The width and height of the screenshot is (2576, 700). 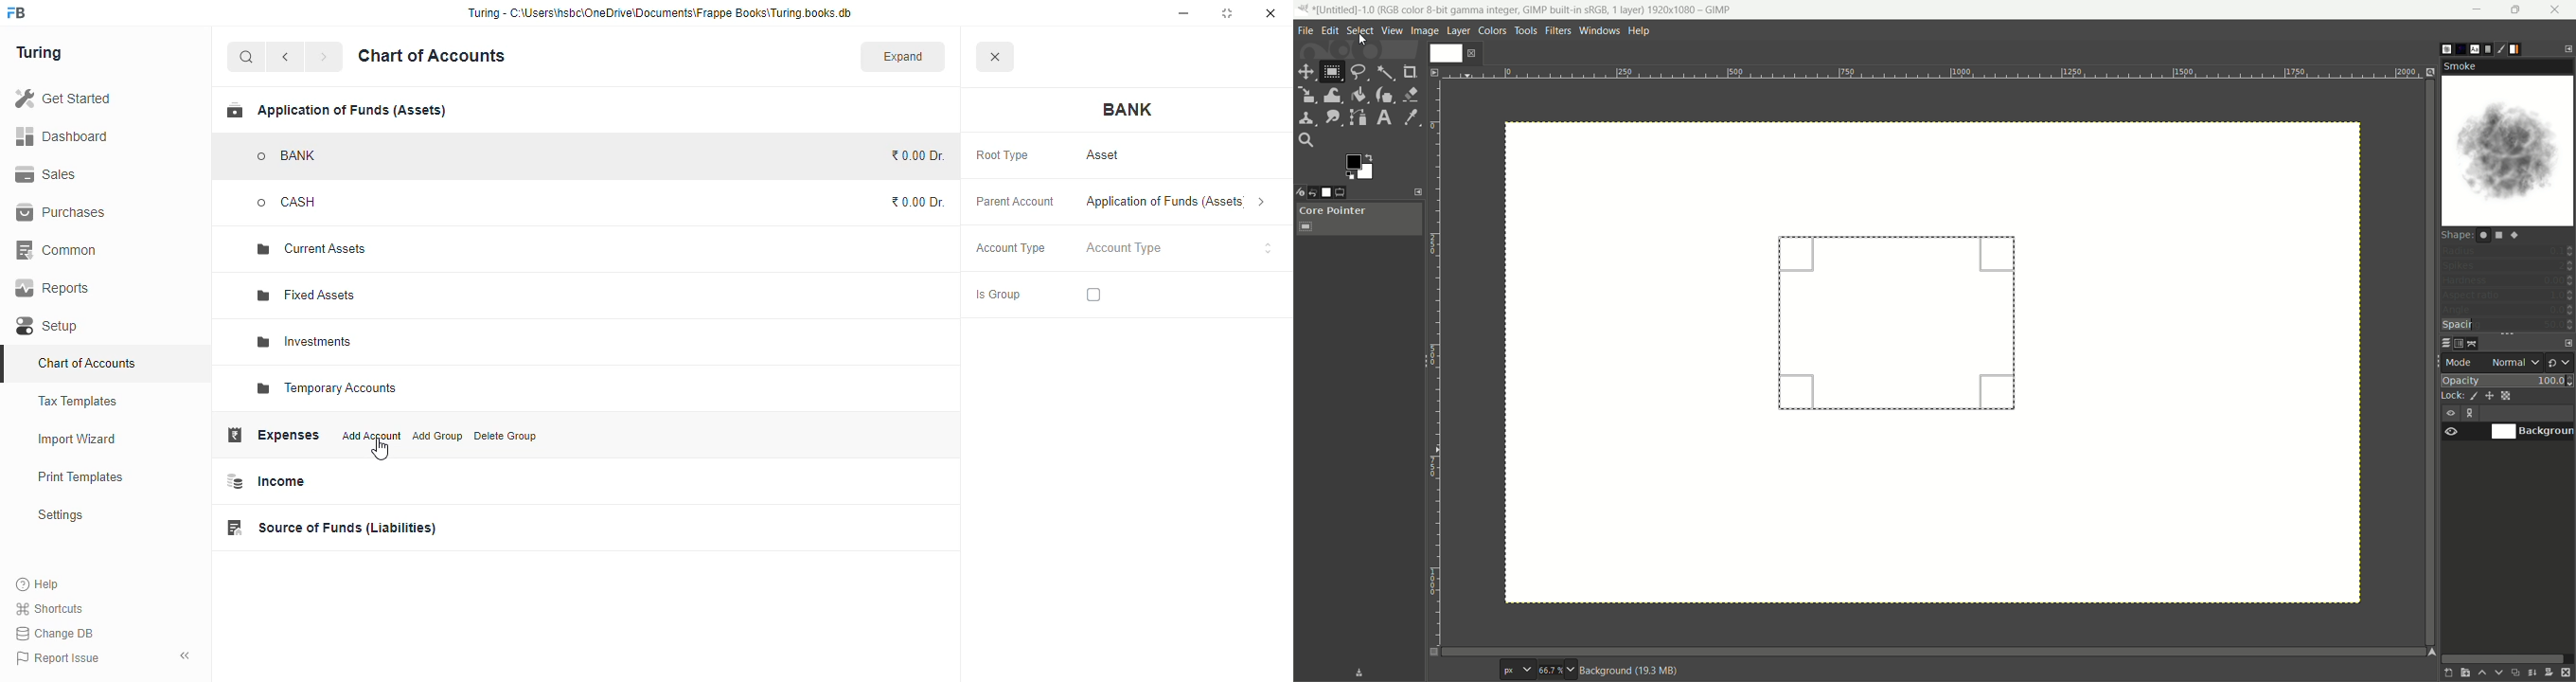 I want to click on expenses, so click(x=273, y=435).